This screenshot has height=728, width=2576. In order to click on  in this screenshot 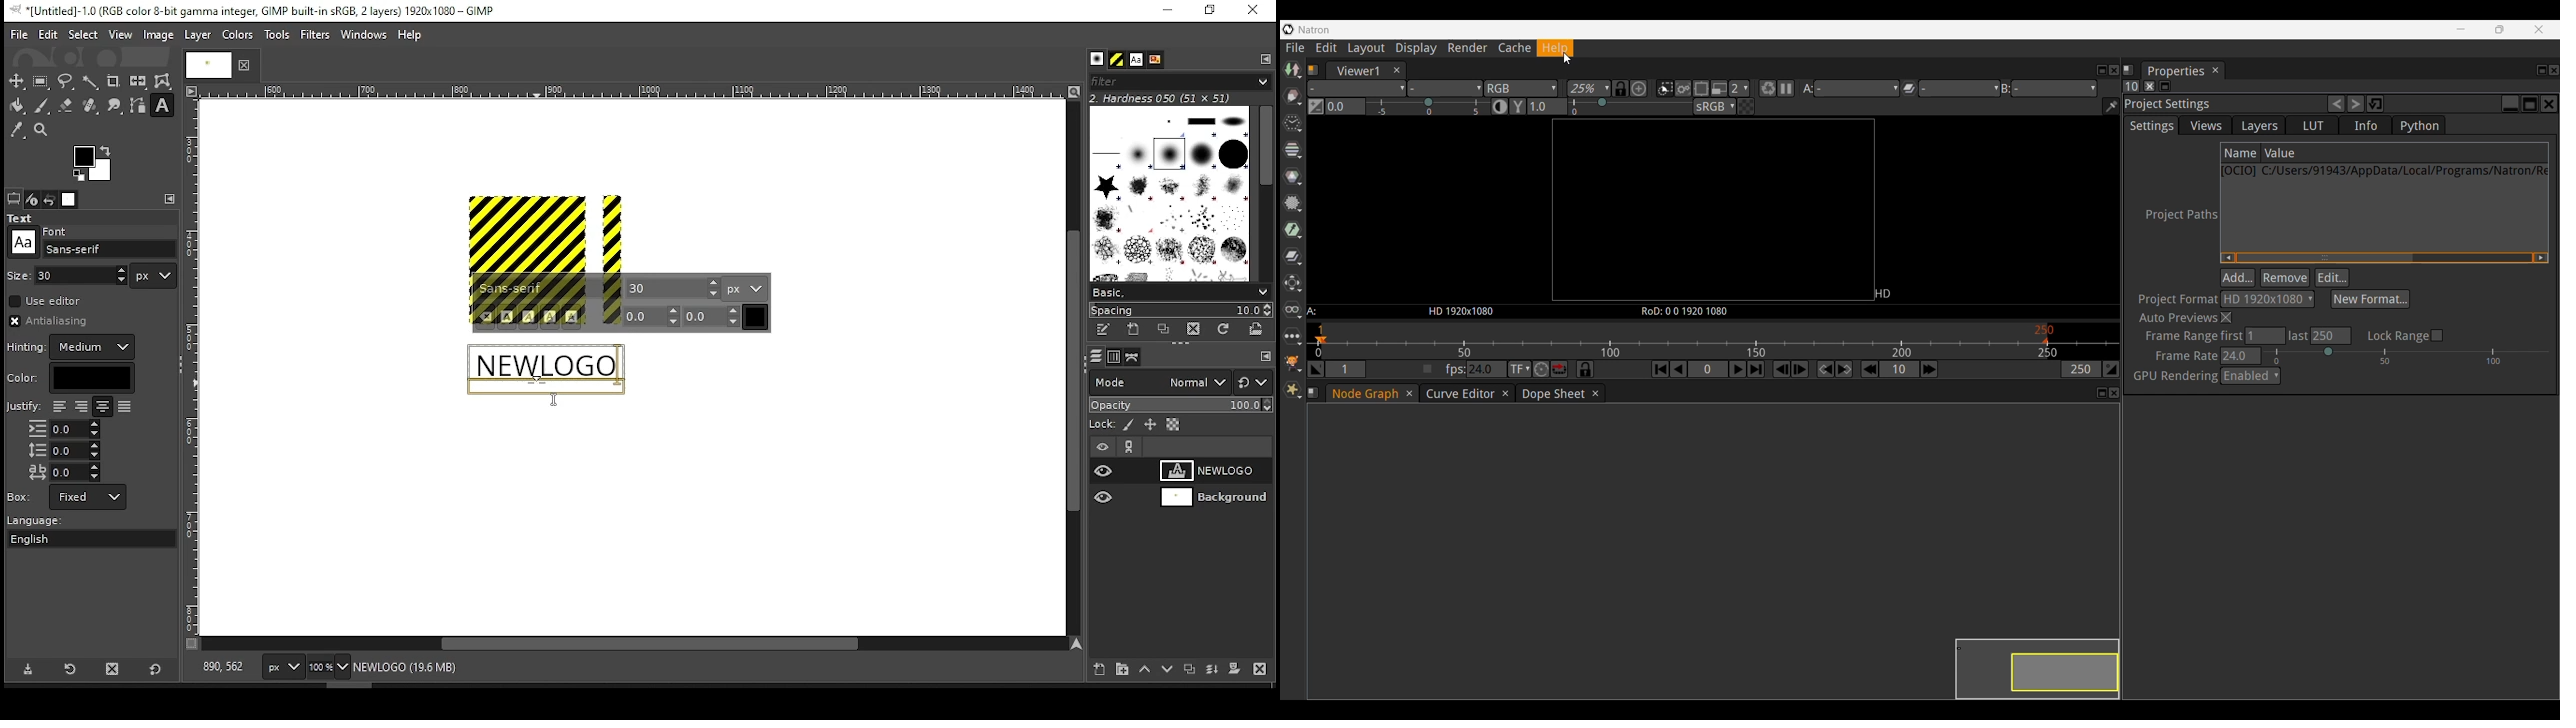, I will do `click(544, 402)`.